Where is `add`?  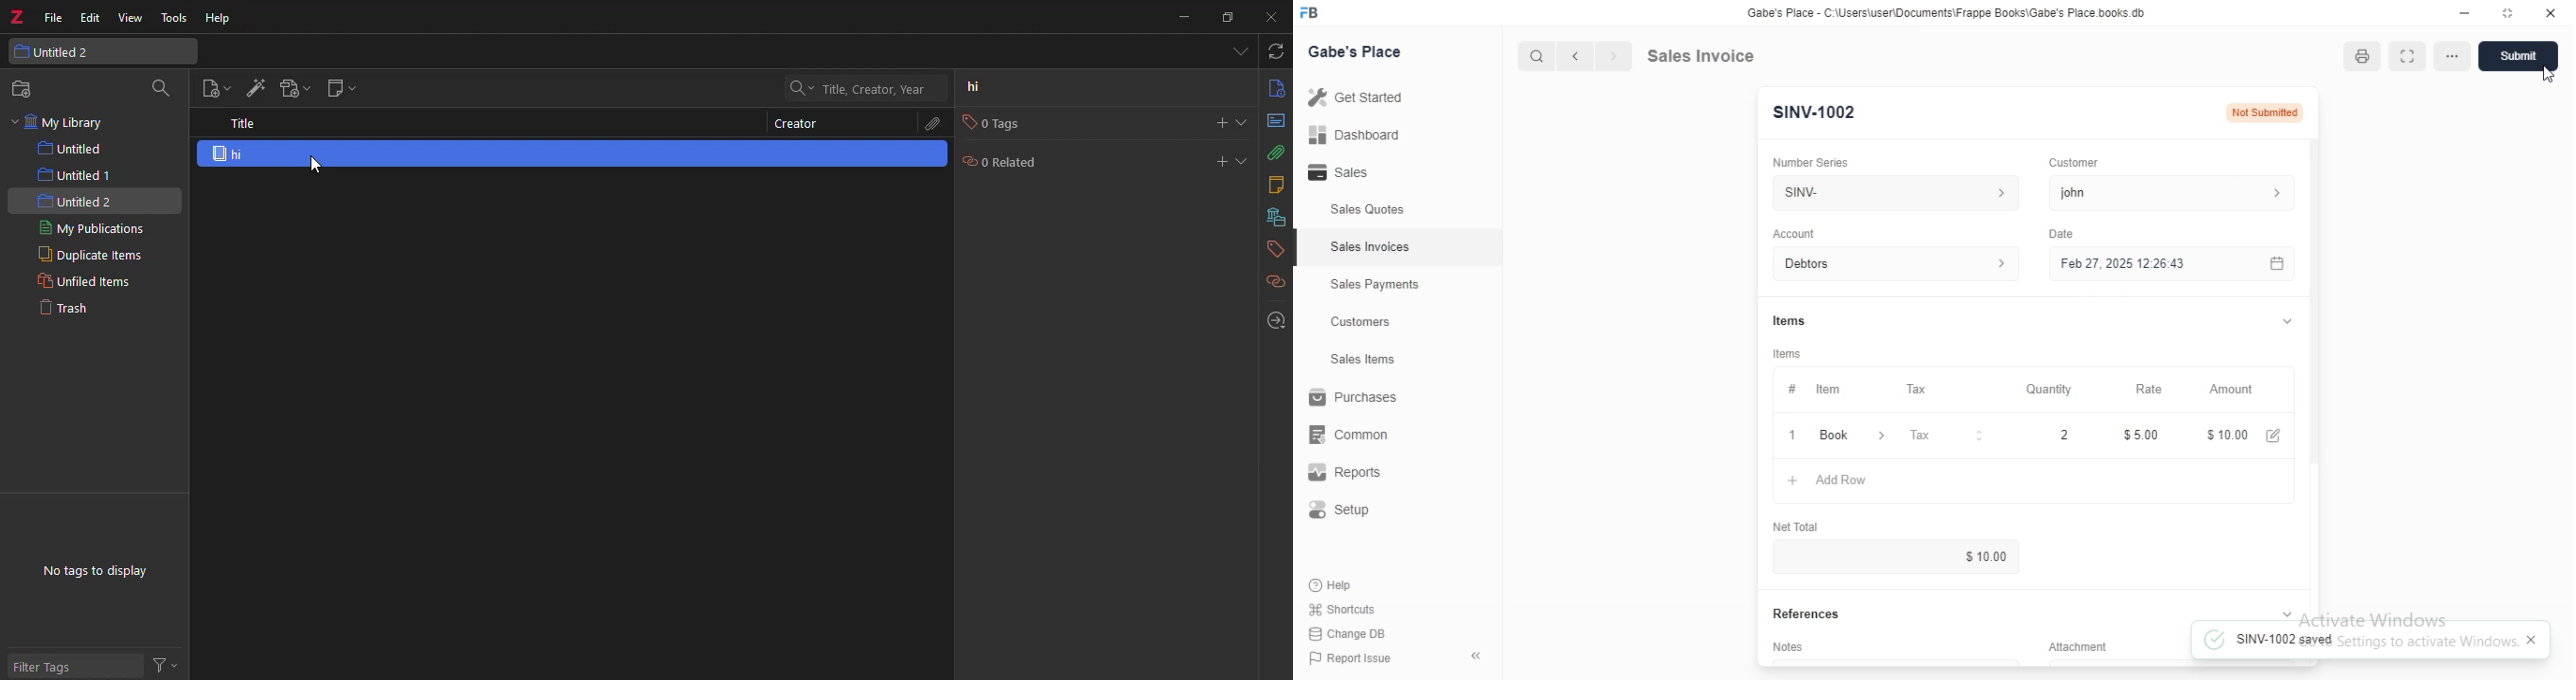 add is located at coordinates (1219, 160).